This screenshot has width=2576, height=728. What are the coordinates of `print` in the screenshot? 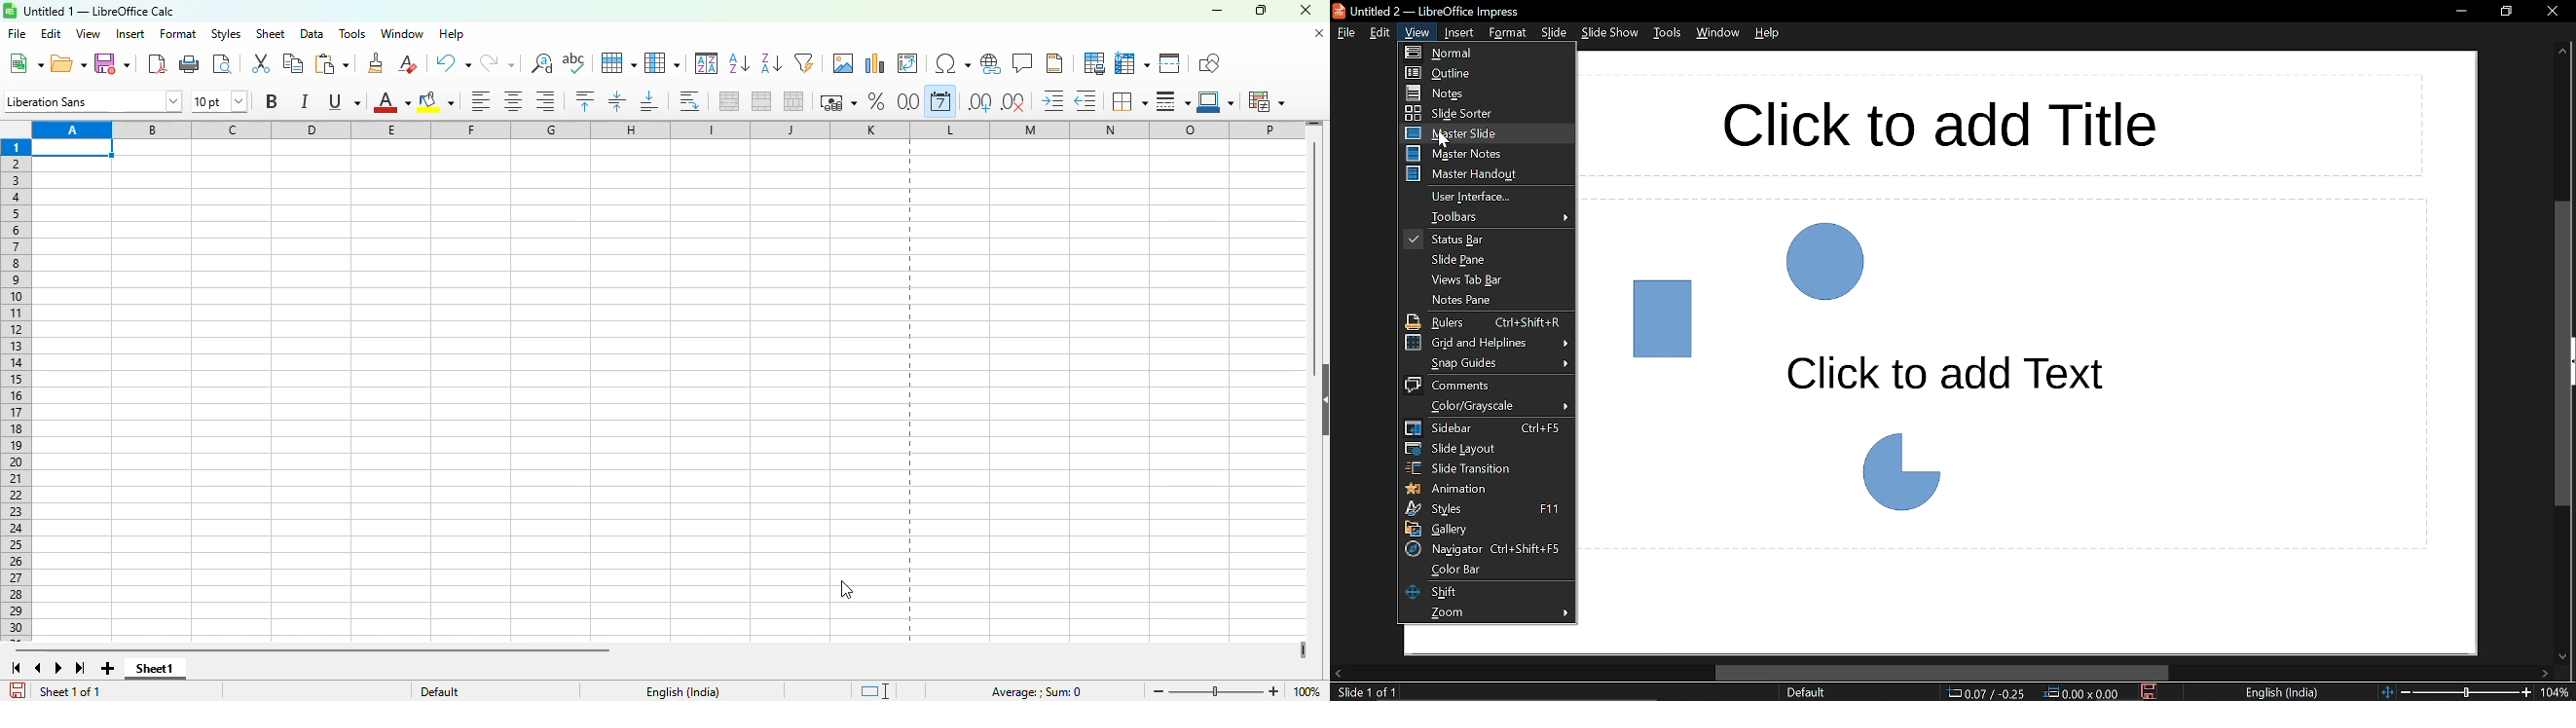 It's located at (190, 63).